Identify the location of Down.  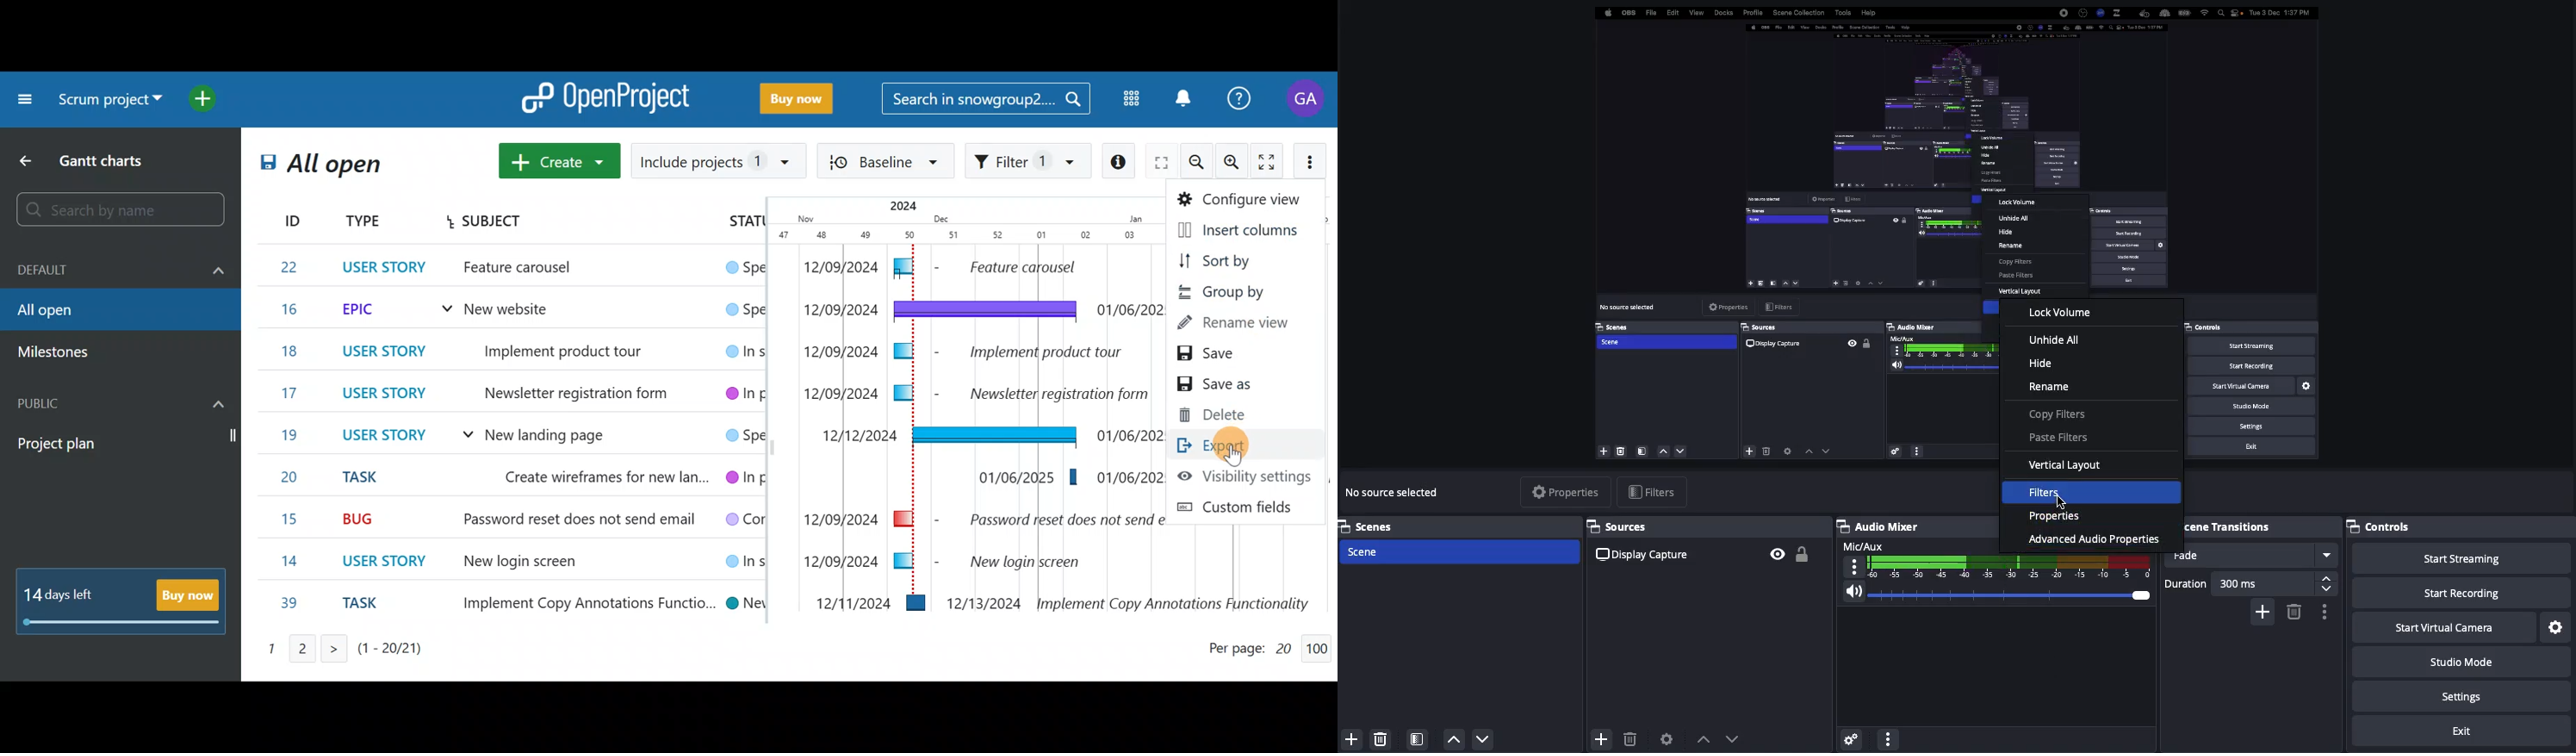
(1484, 741).